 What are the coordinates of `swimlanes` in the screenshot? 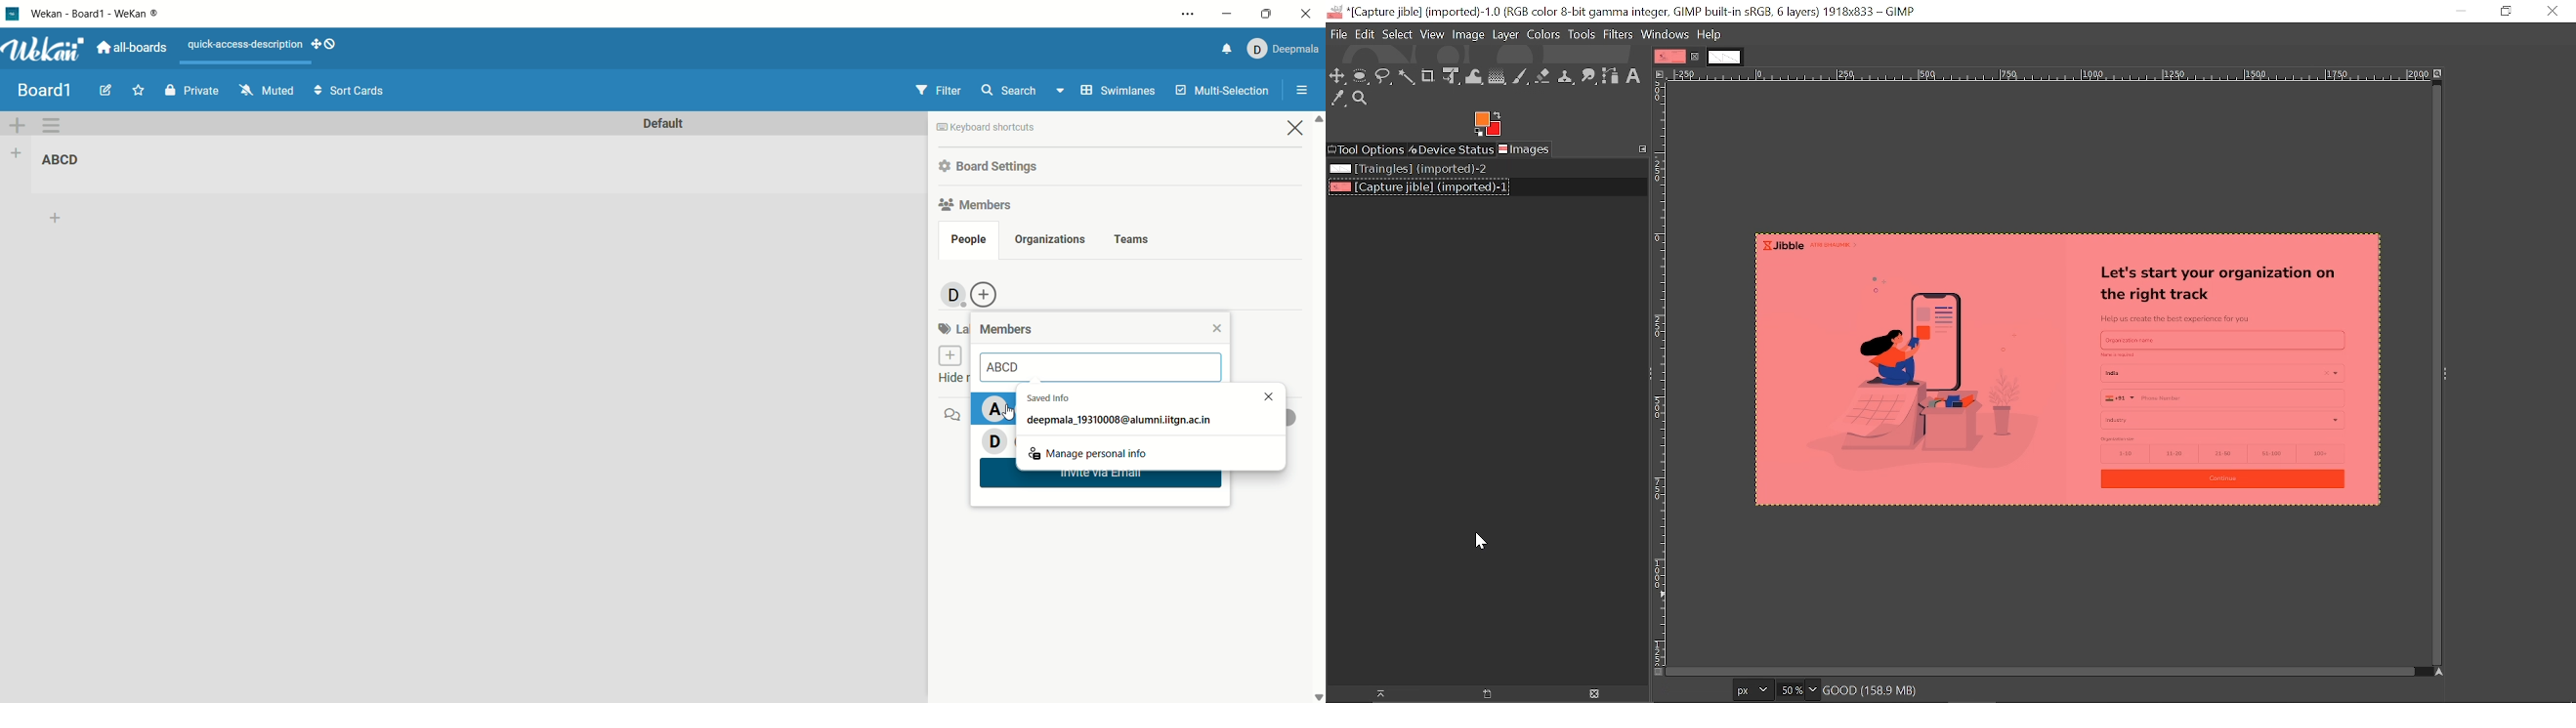 It's located at (1120, 92).